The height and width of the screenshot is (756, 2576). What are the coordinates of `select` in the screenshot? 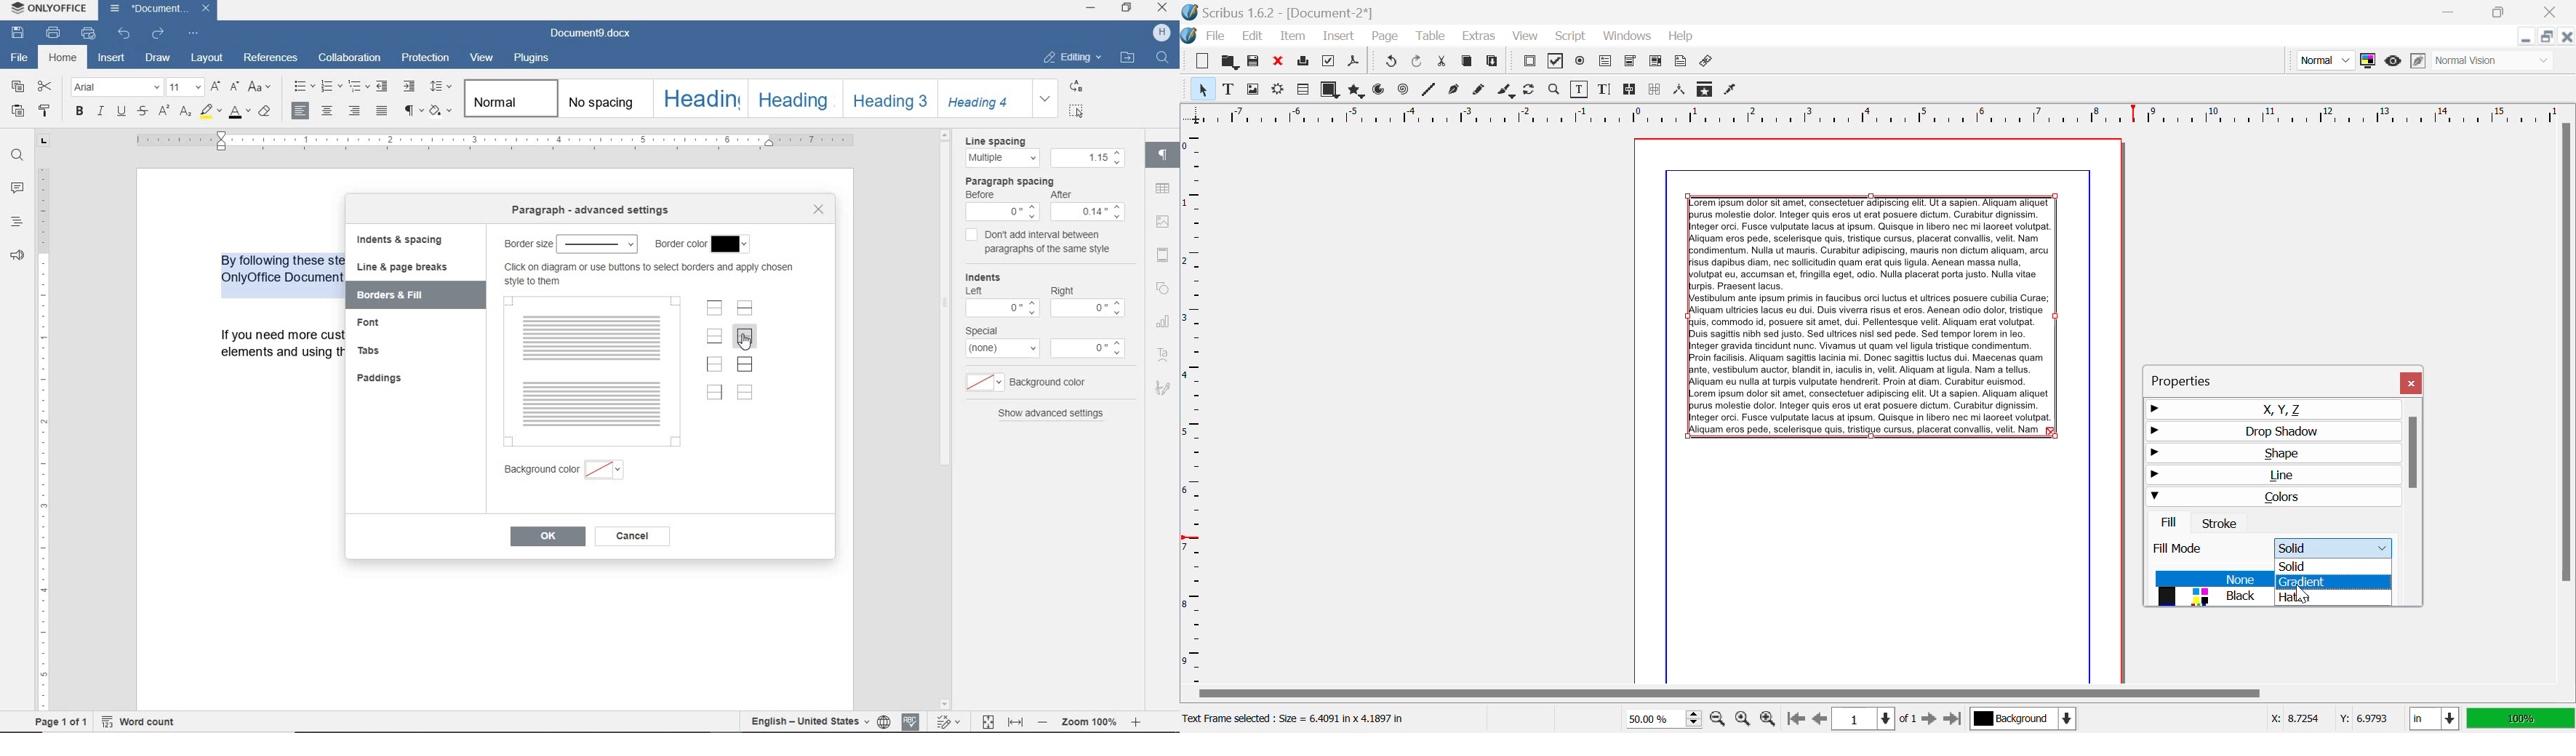 It's located at (598, 242).